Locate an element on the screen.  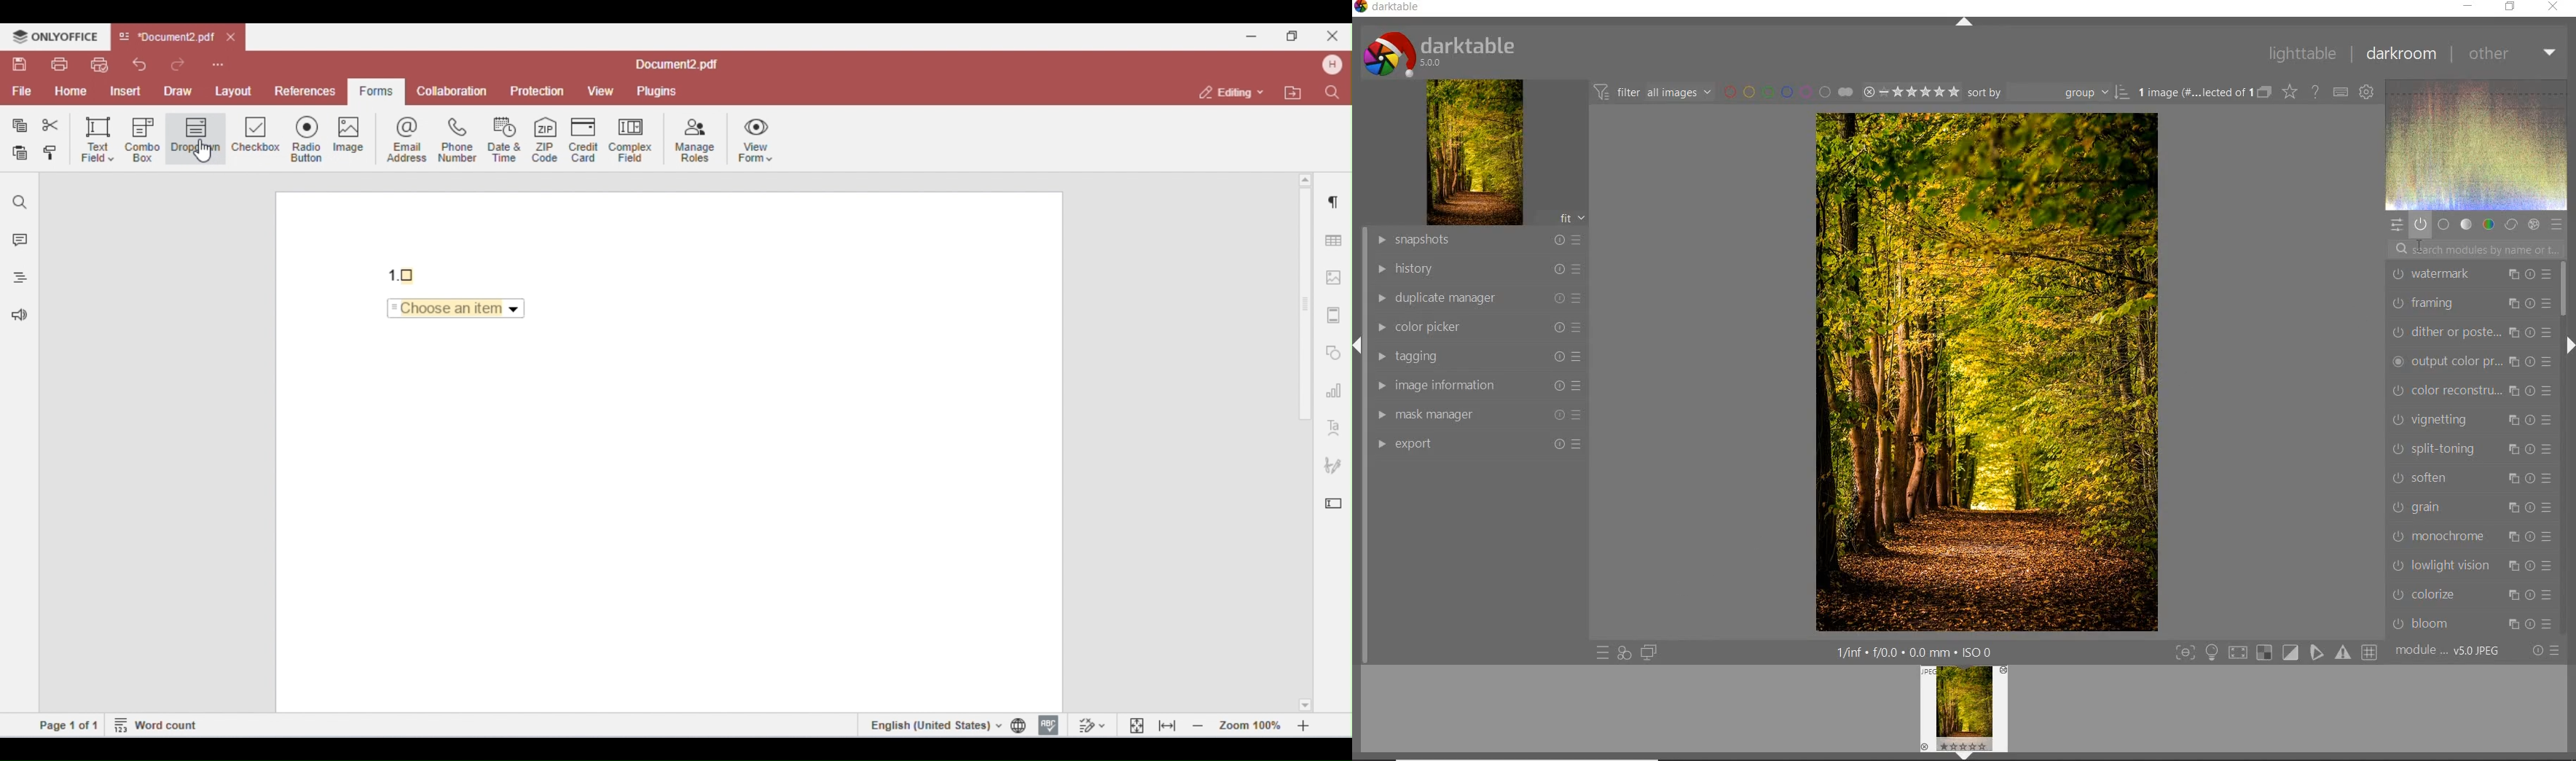
tone is located at coordinates (2465, 225).